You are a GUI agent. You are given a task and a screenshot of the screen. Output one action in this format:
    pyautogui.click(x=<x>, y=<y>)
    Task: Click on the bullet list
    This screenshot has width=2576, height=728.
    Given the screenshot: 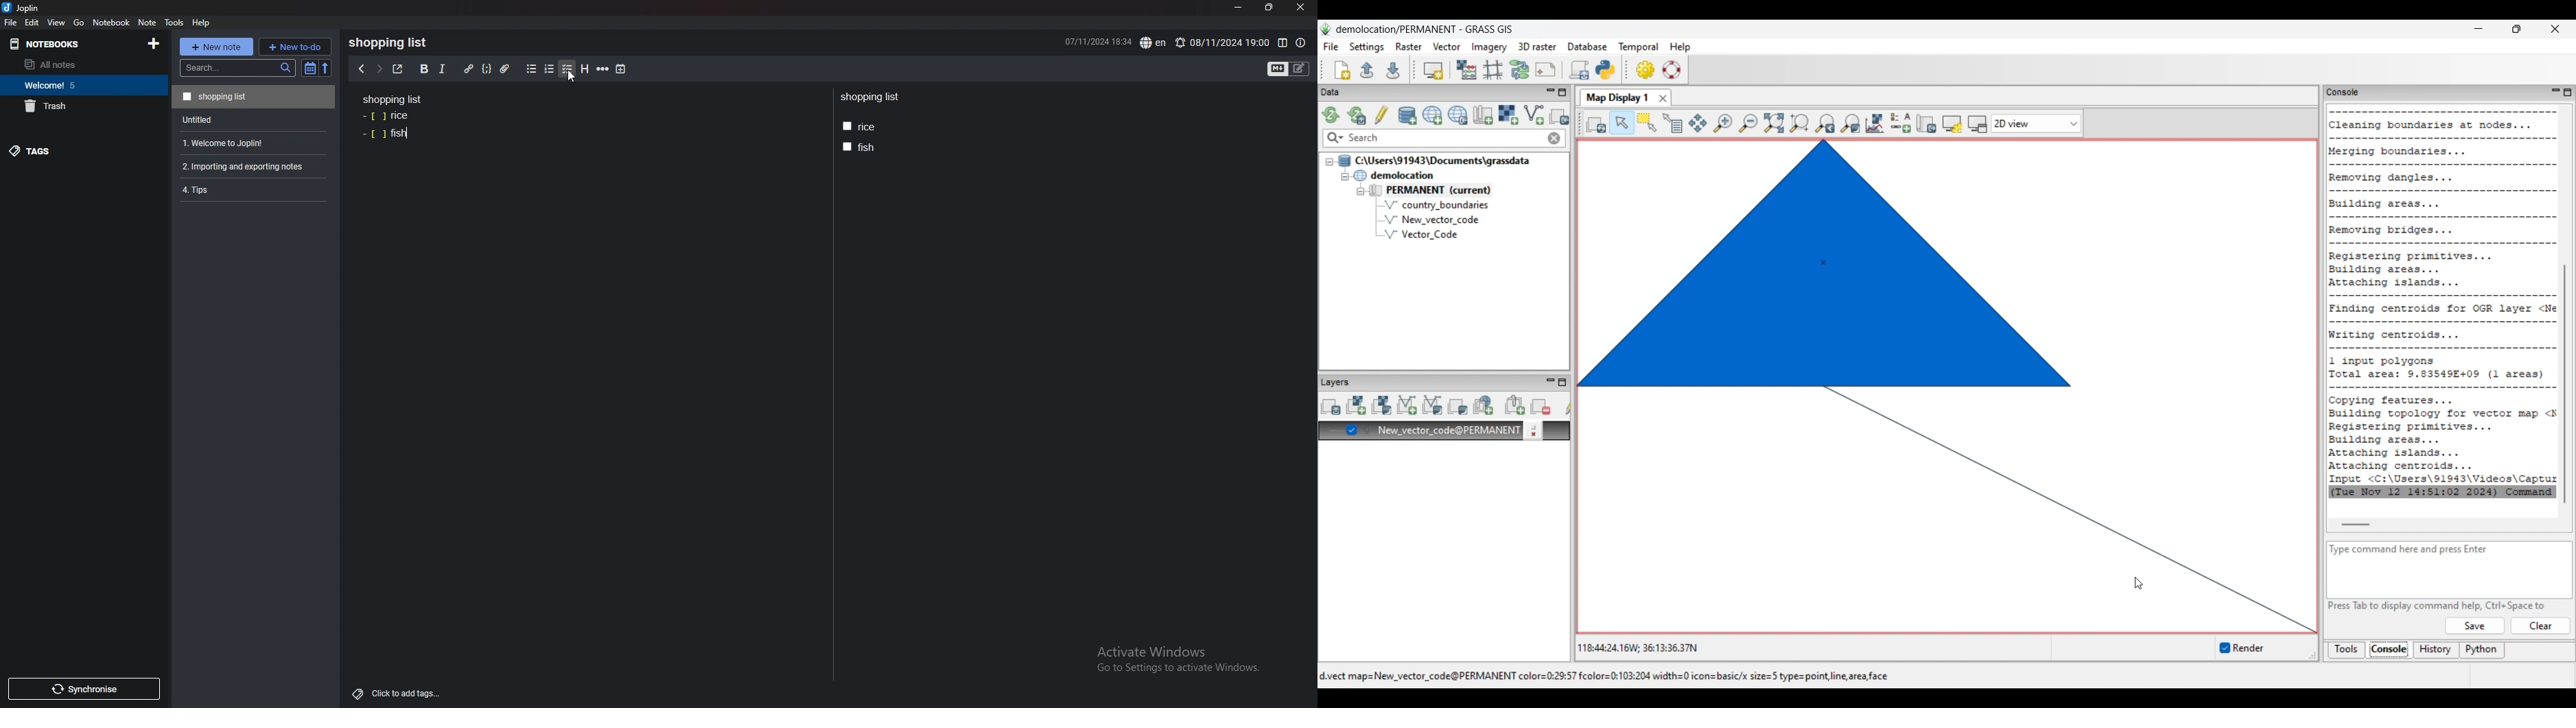 What is the action you would take?
    pyautogui.click(x=531, y=69)
    